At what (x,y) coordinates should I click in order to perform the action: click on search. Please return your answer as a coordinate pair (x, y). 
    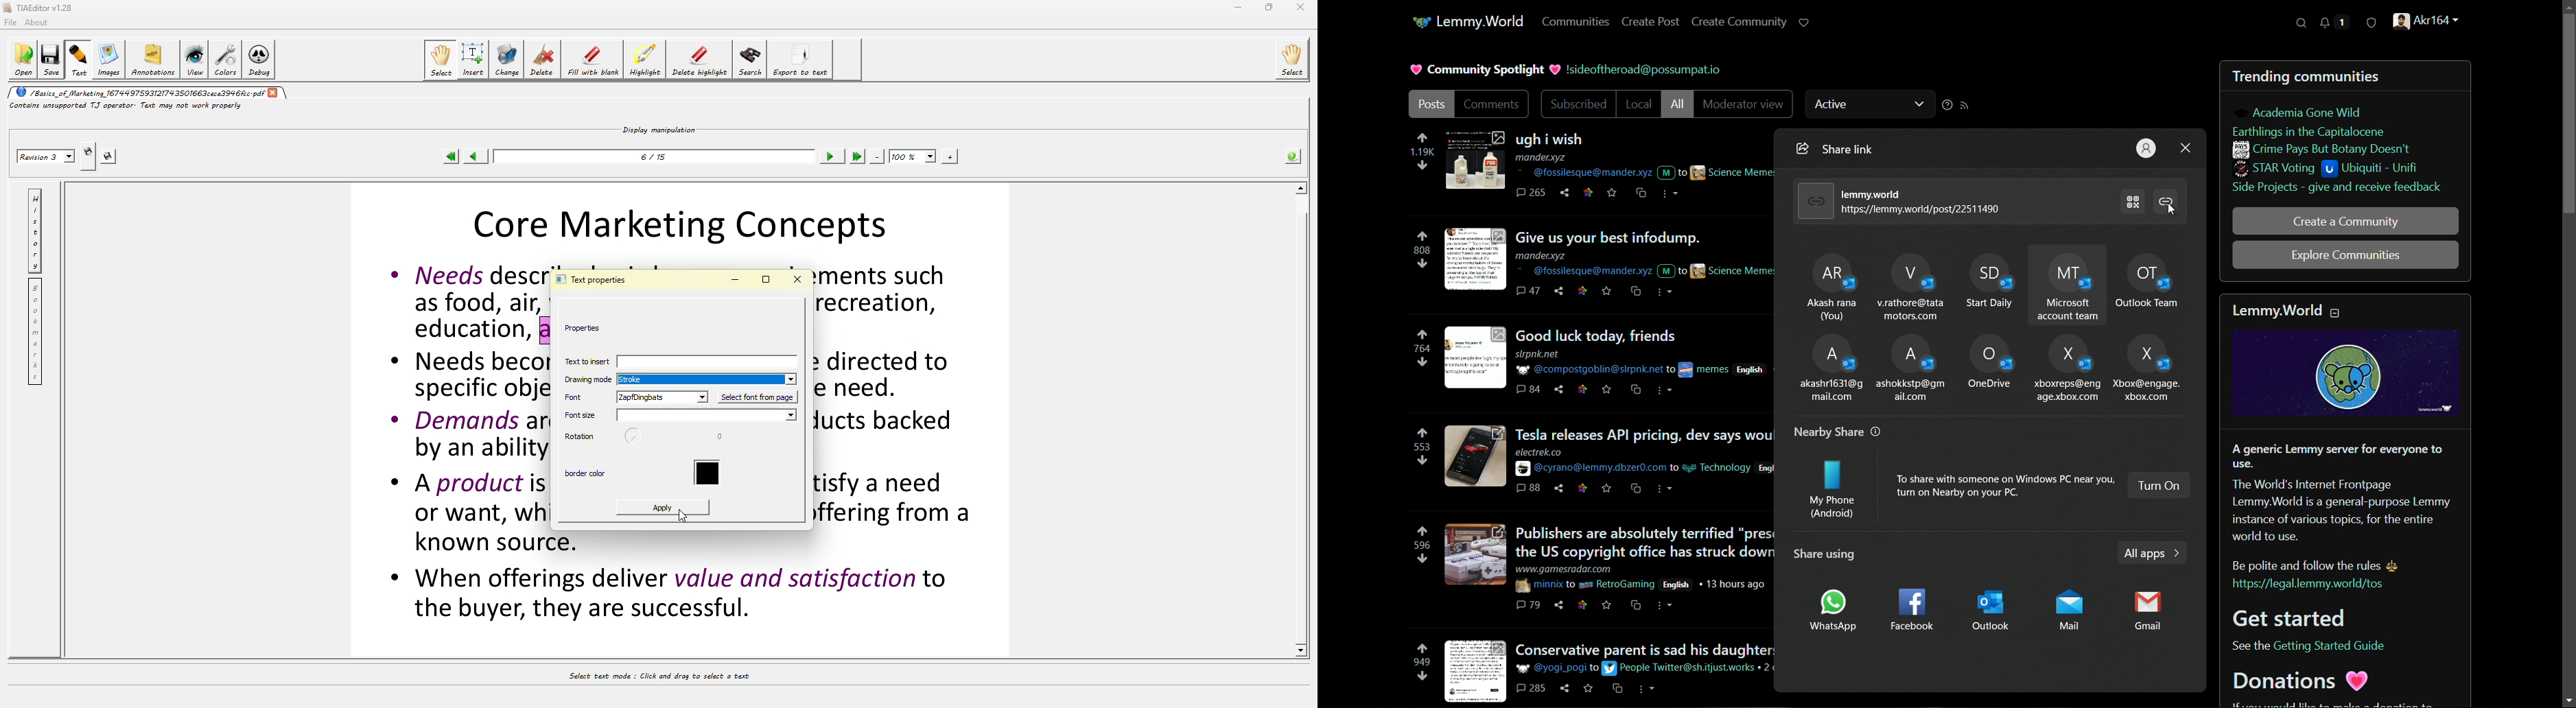
    Looking at the image, I should click on (2302, 24).